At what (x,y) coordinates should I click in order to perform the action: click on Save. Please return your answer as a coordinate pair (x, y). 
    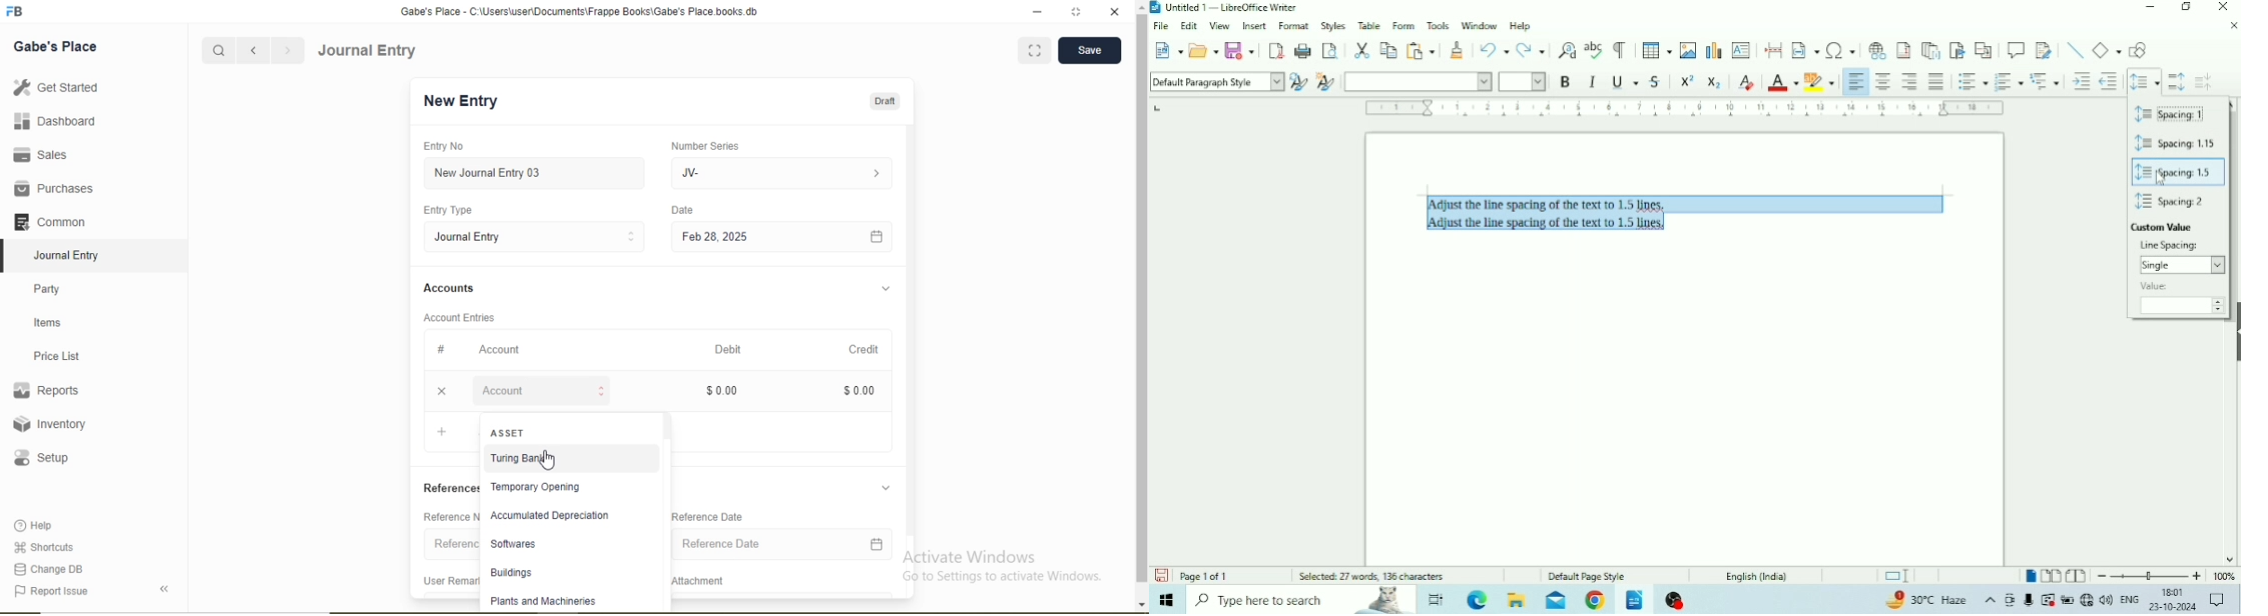
    Looking at the image, I should click on (1161, 575).